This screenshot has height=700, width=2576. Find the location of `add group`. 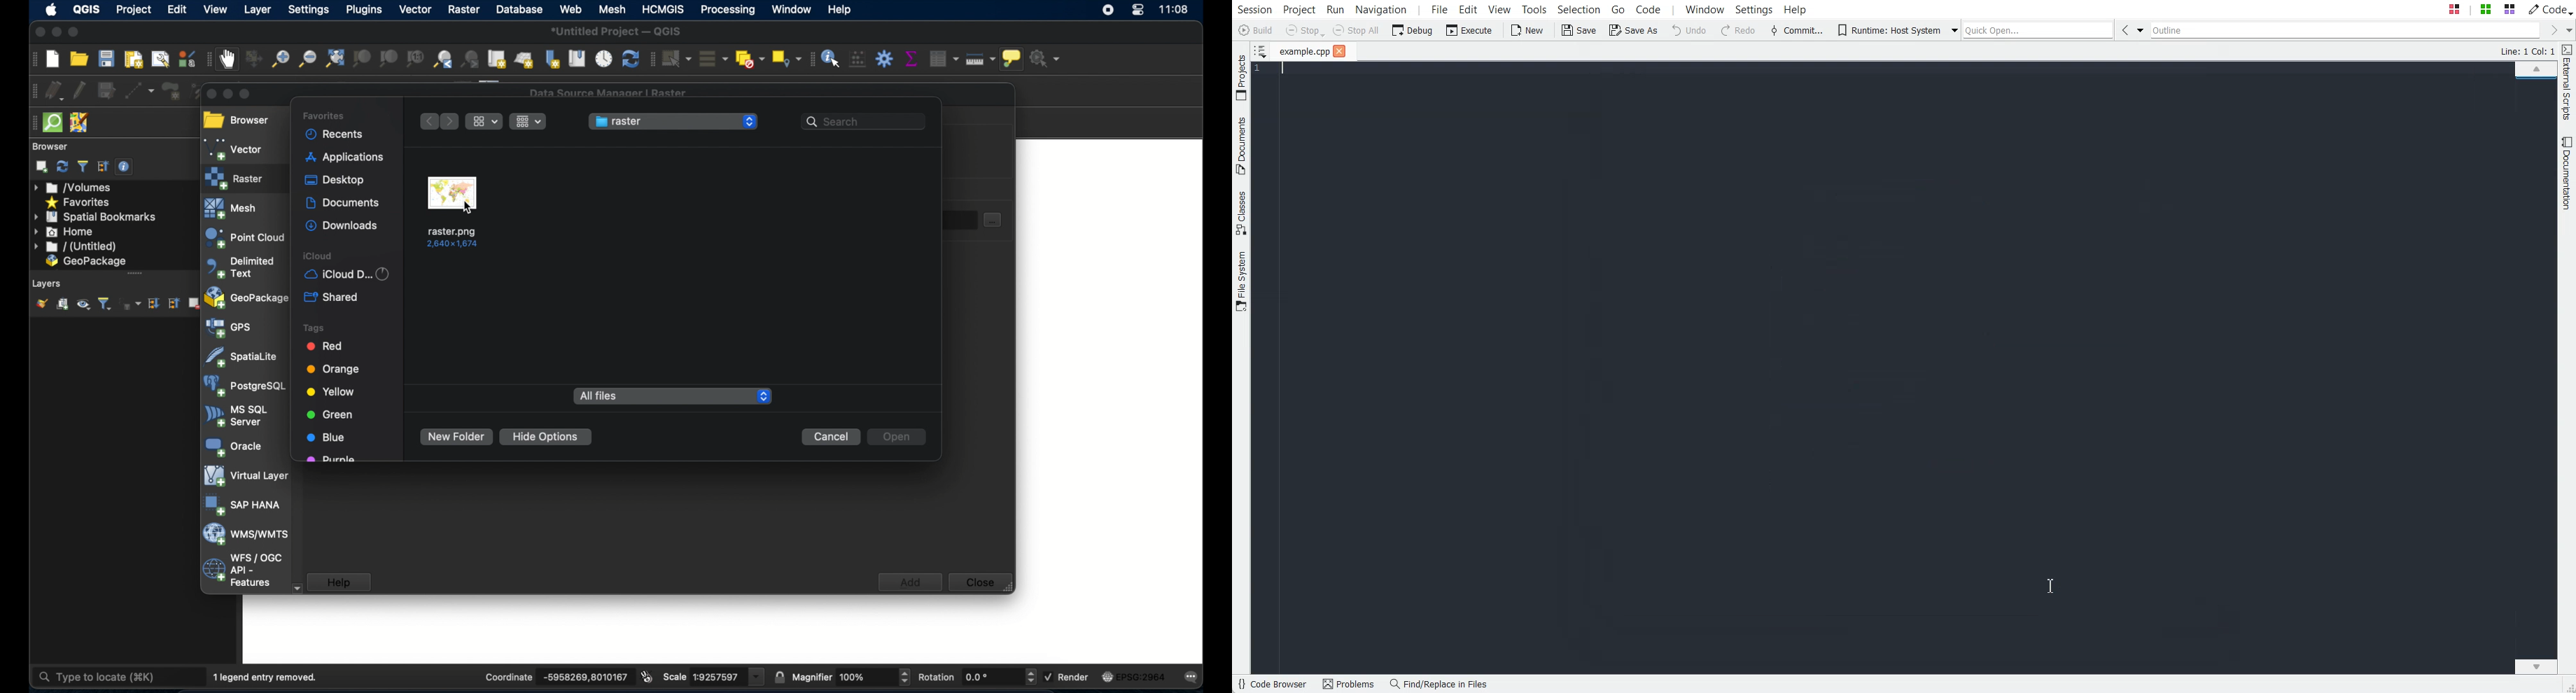

add group is located at coordinates (63, 304).